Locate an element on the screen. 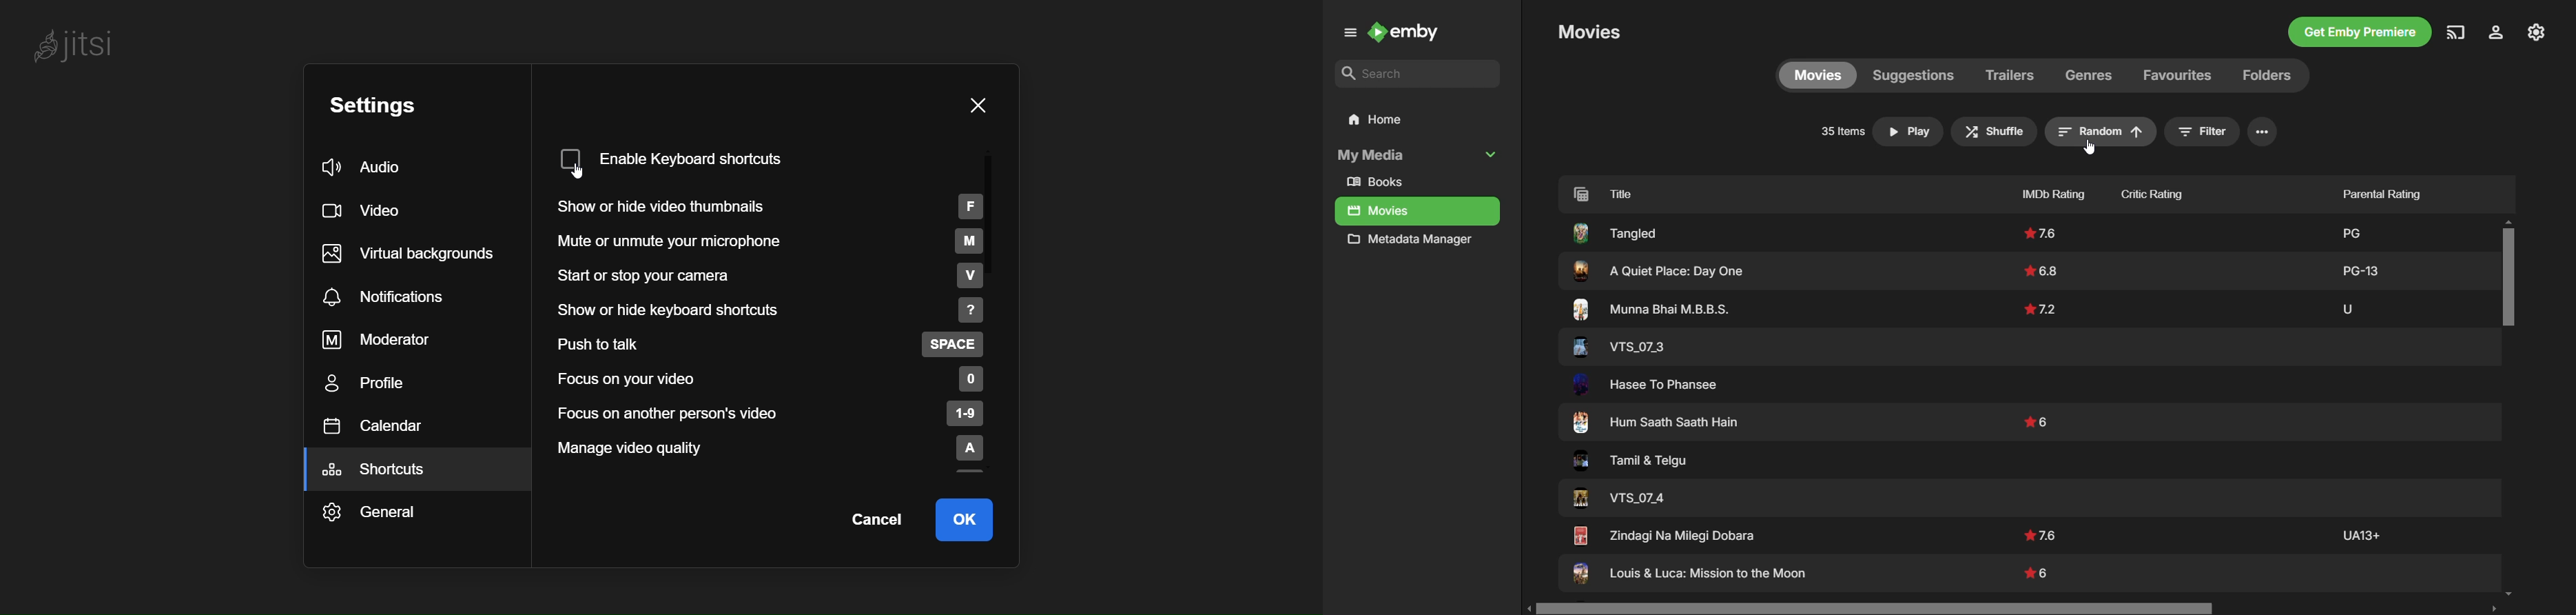  Movies is located at coordinates (1589, 32).